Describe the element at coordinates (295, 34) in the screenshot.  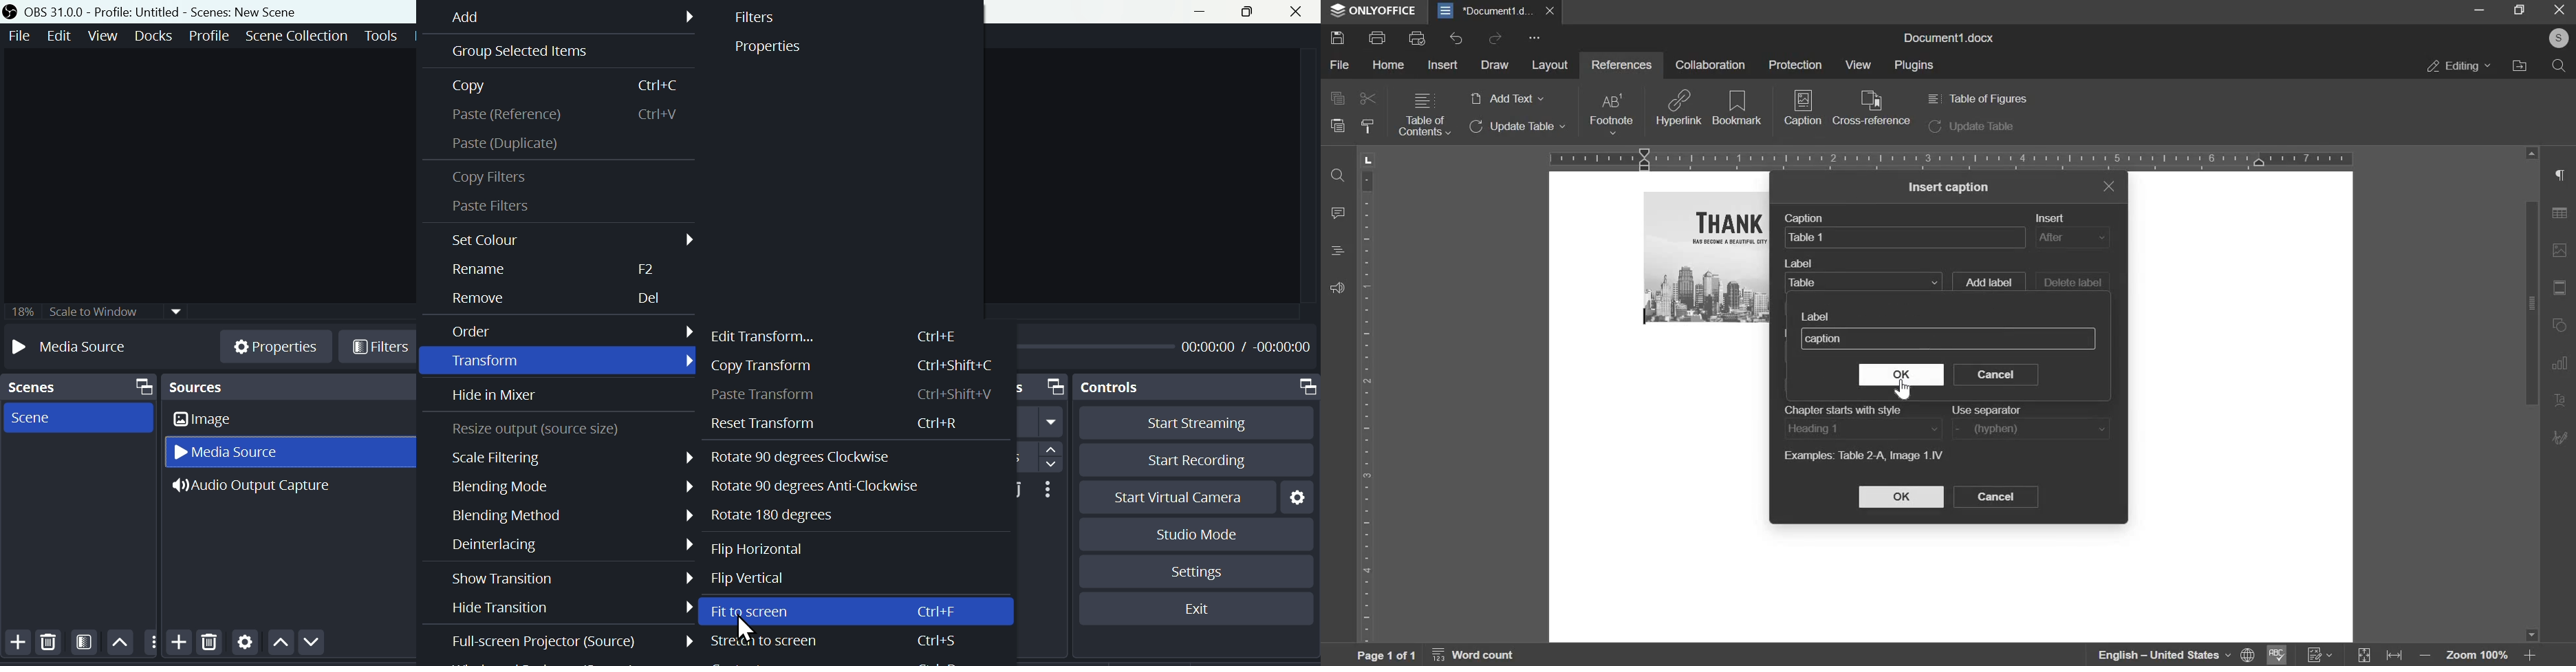
I see `Scene collection` at that location.